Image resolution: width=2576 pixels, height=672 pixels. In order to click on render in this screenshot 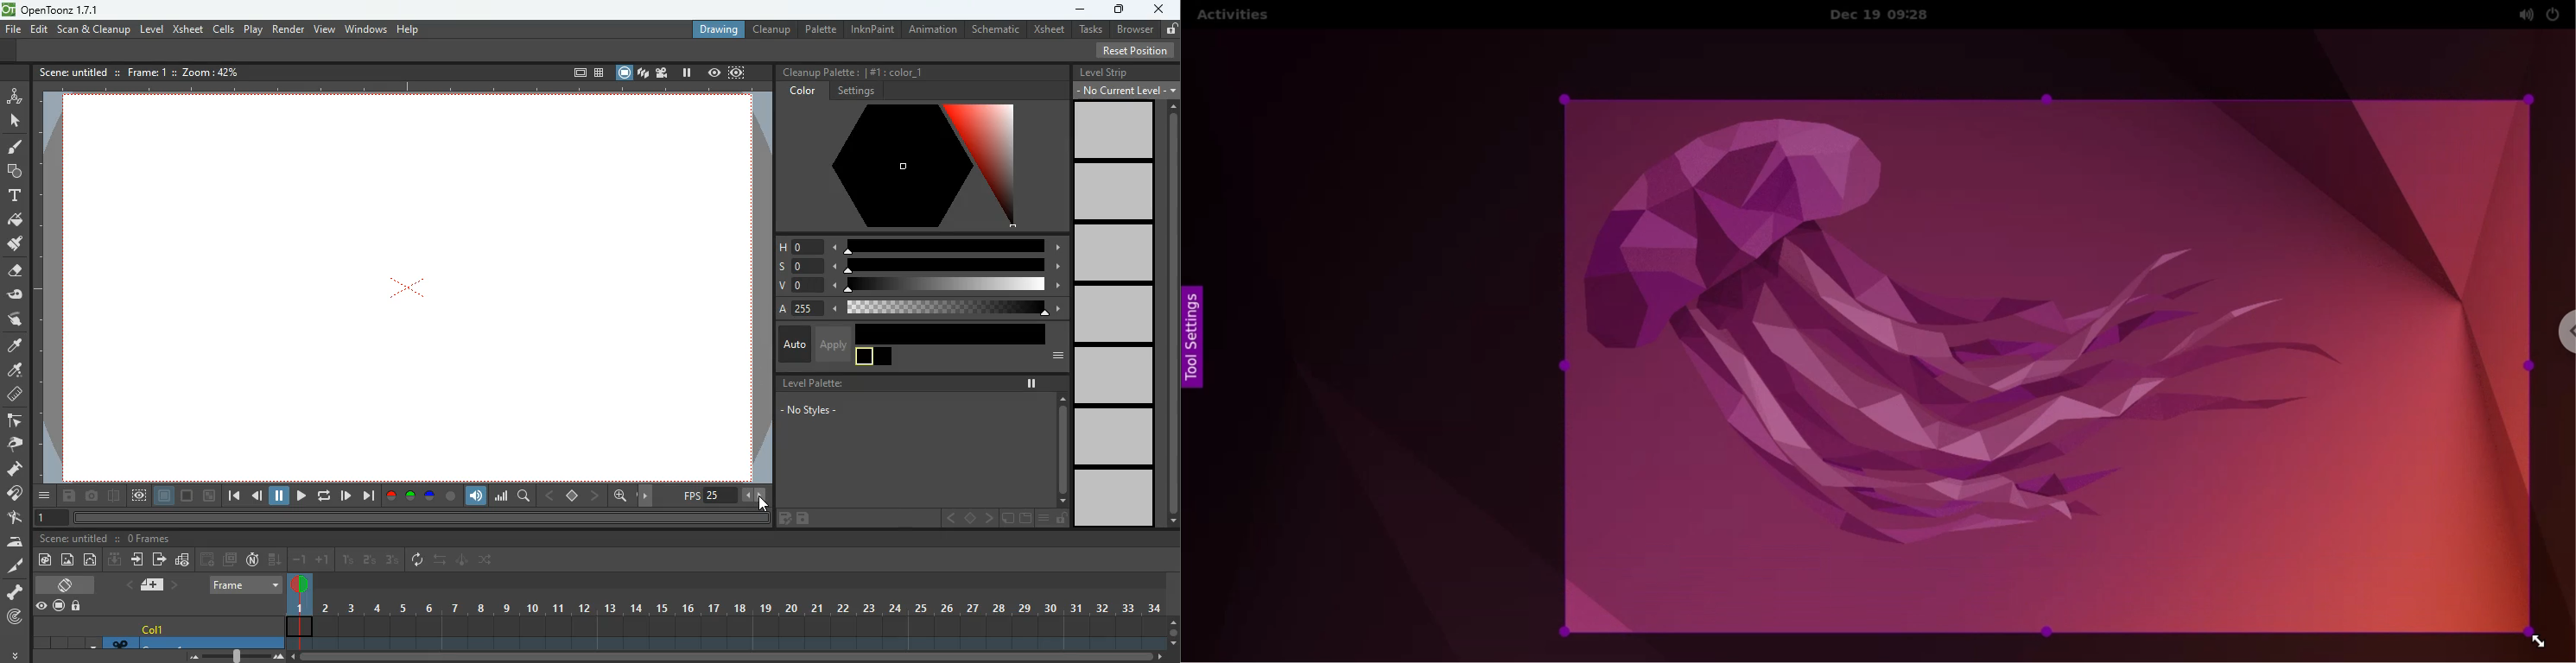, I will do `click(287, 29)`.